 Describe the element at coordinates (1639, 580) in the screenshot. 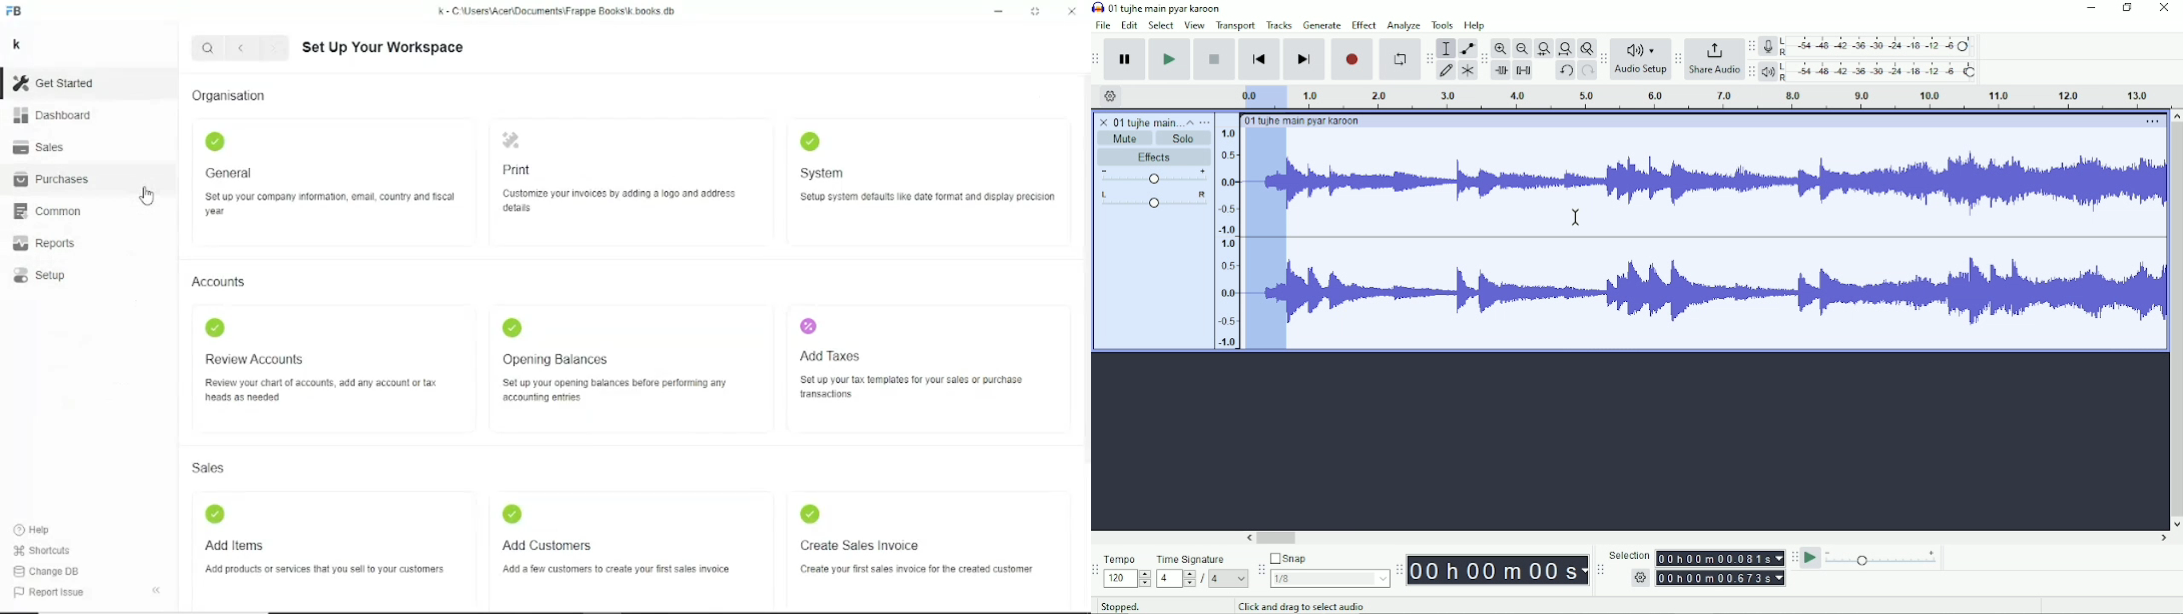

I see `Setting Logo` at that location.